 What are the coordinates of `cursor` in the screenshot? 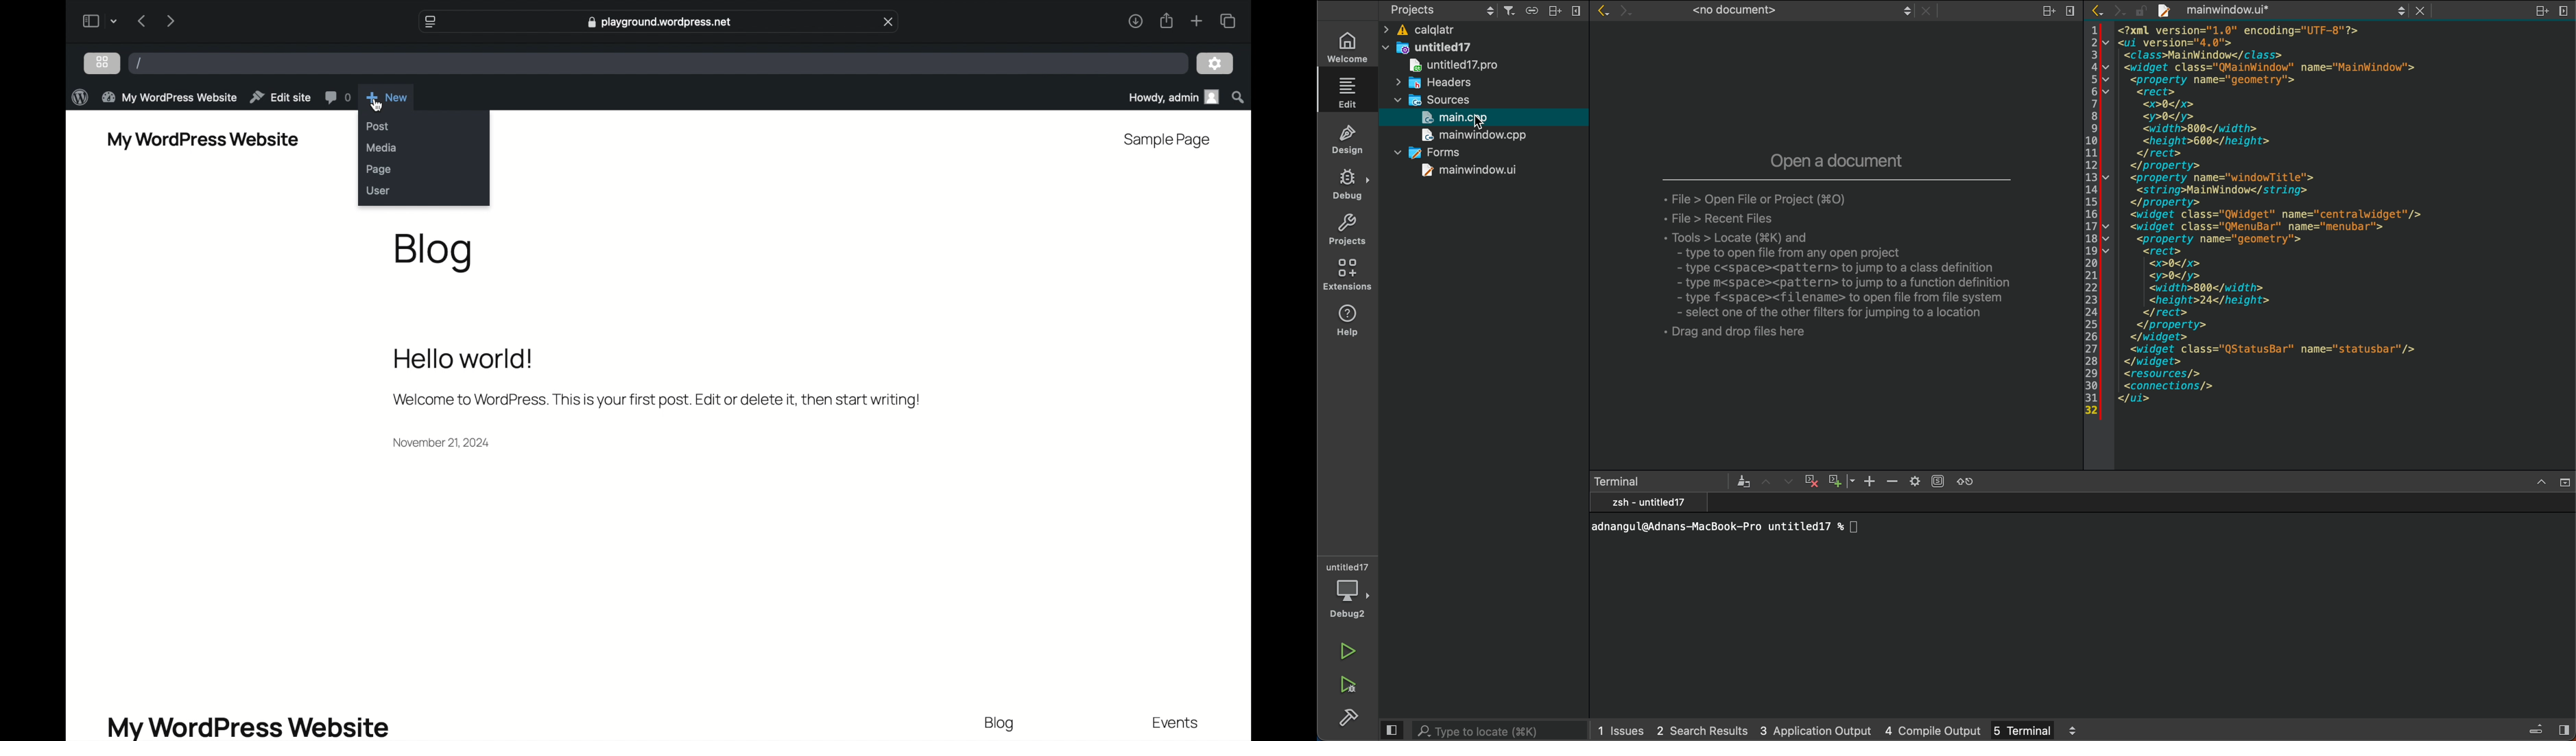 It's located at (378, 105).